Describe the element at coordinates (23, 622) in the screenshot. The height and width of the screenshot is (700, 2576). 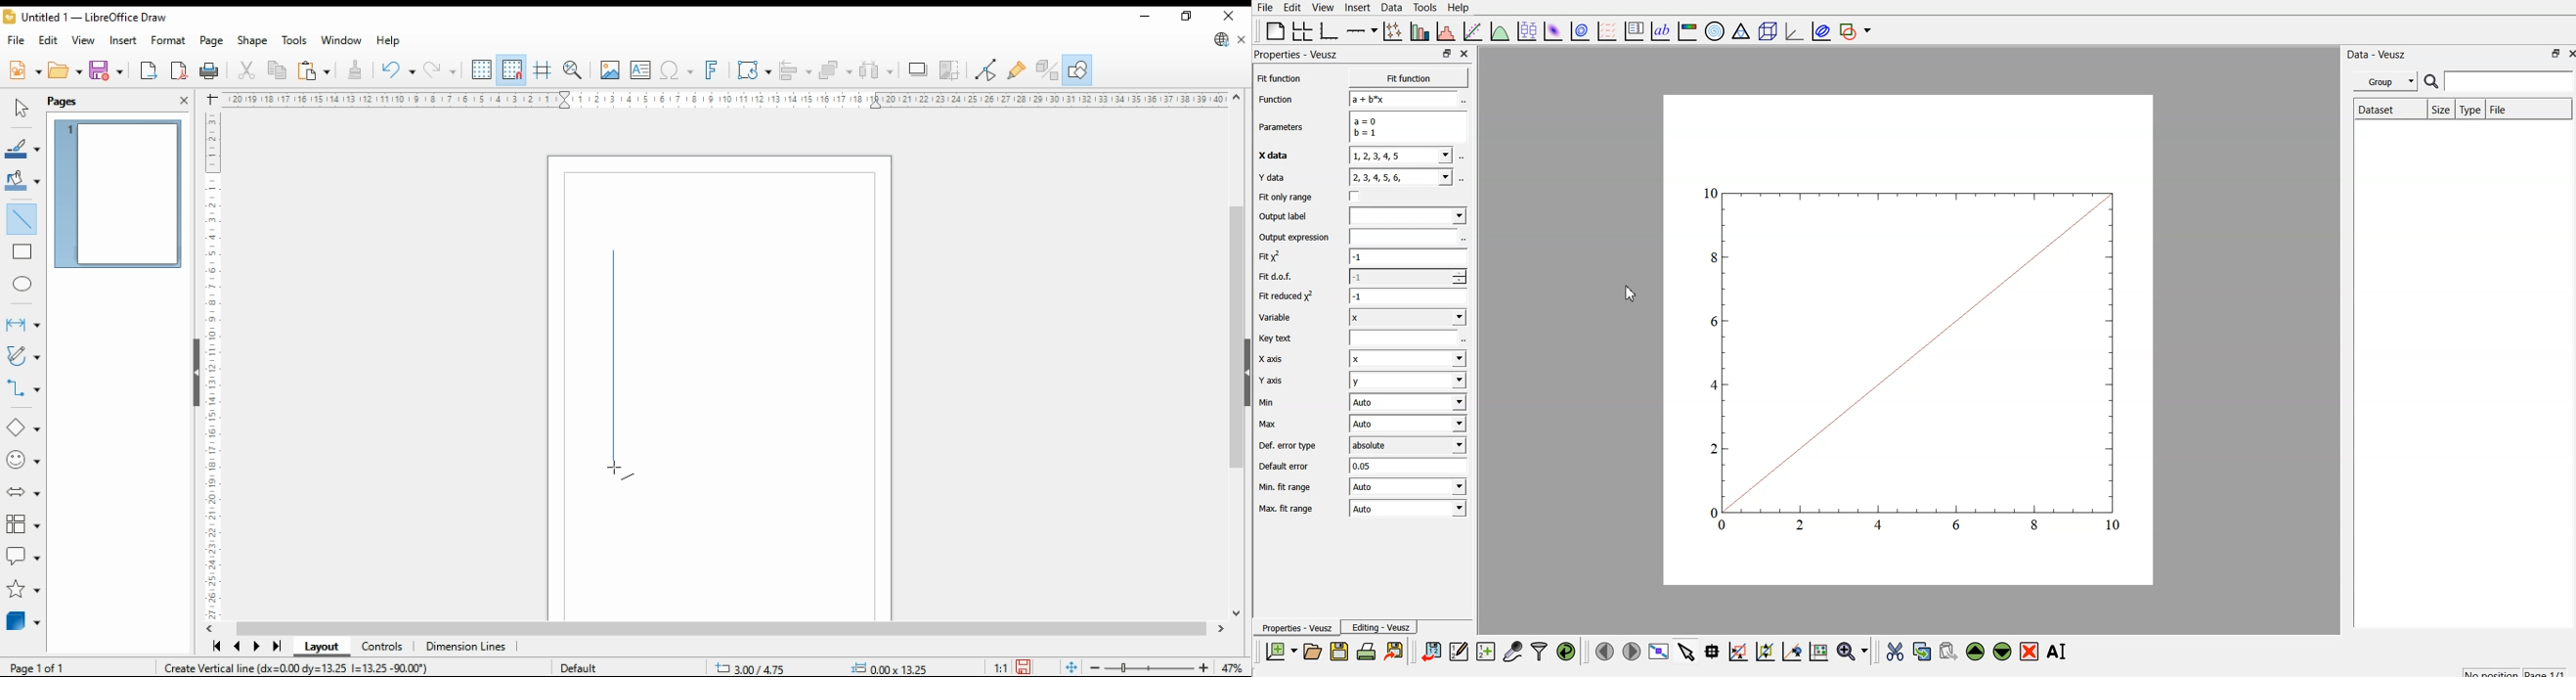
I see `3D objects` at that location.